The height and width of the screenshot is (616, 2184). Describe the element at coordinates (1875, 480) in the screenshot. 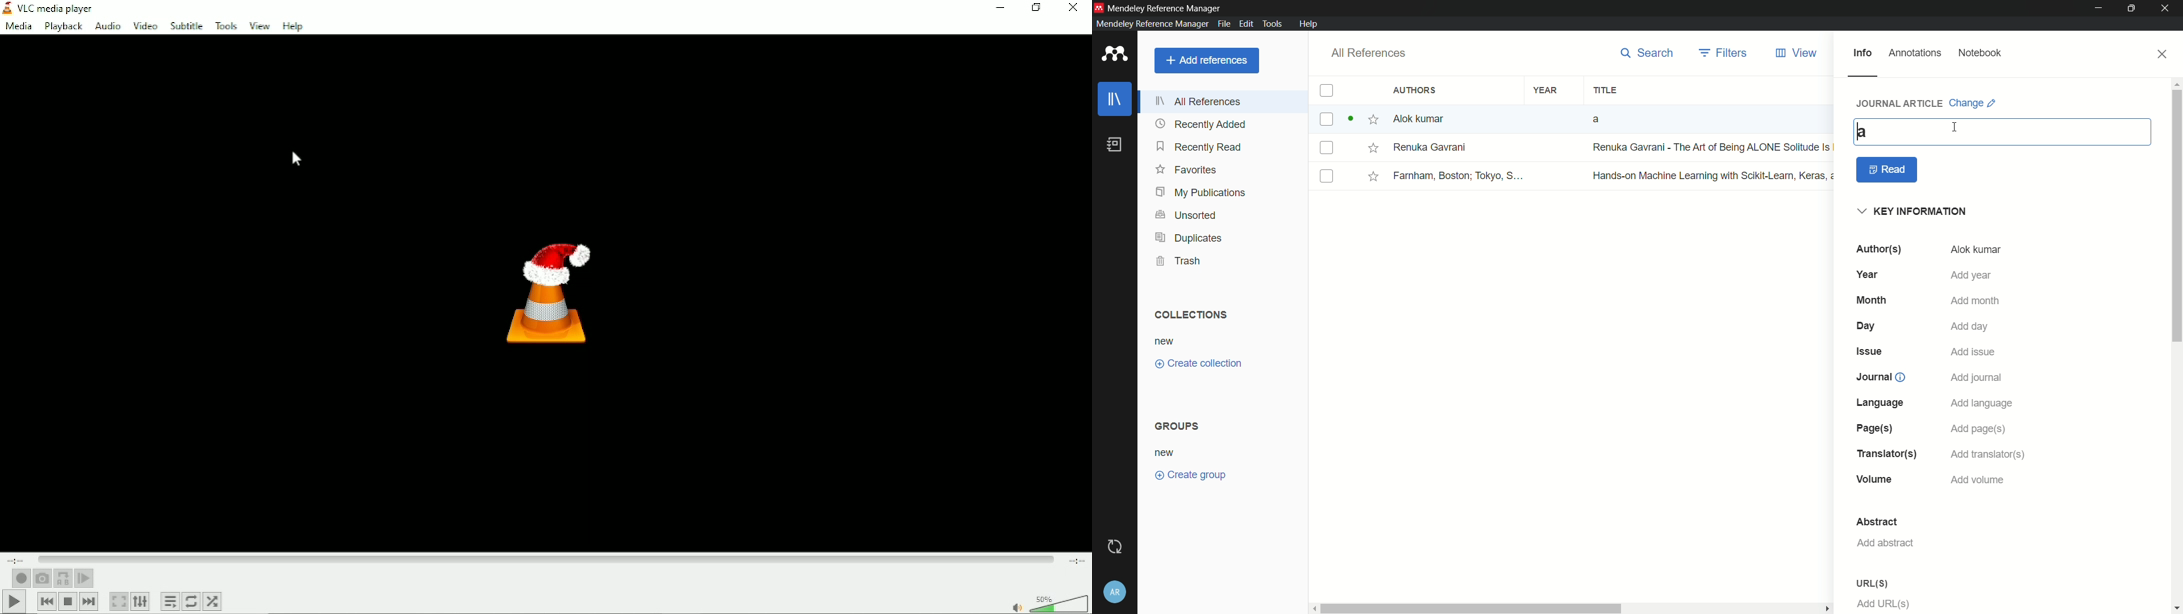

I see `volume` at that location.